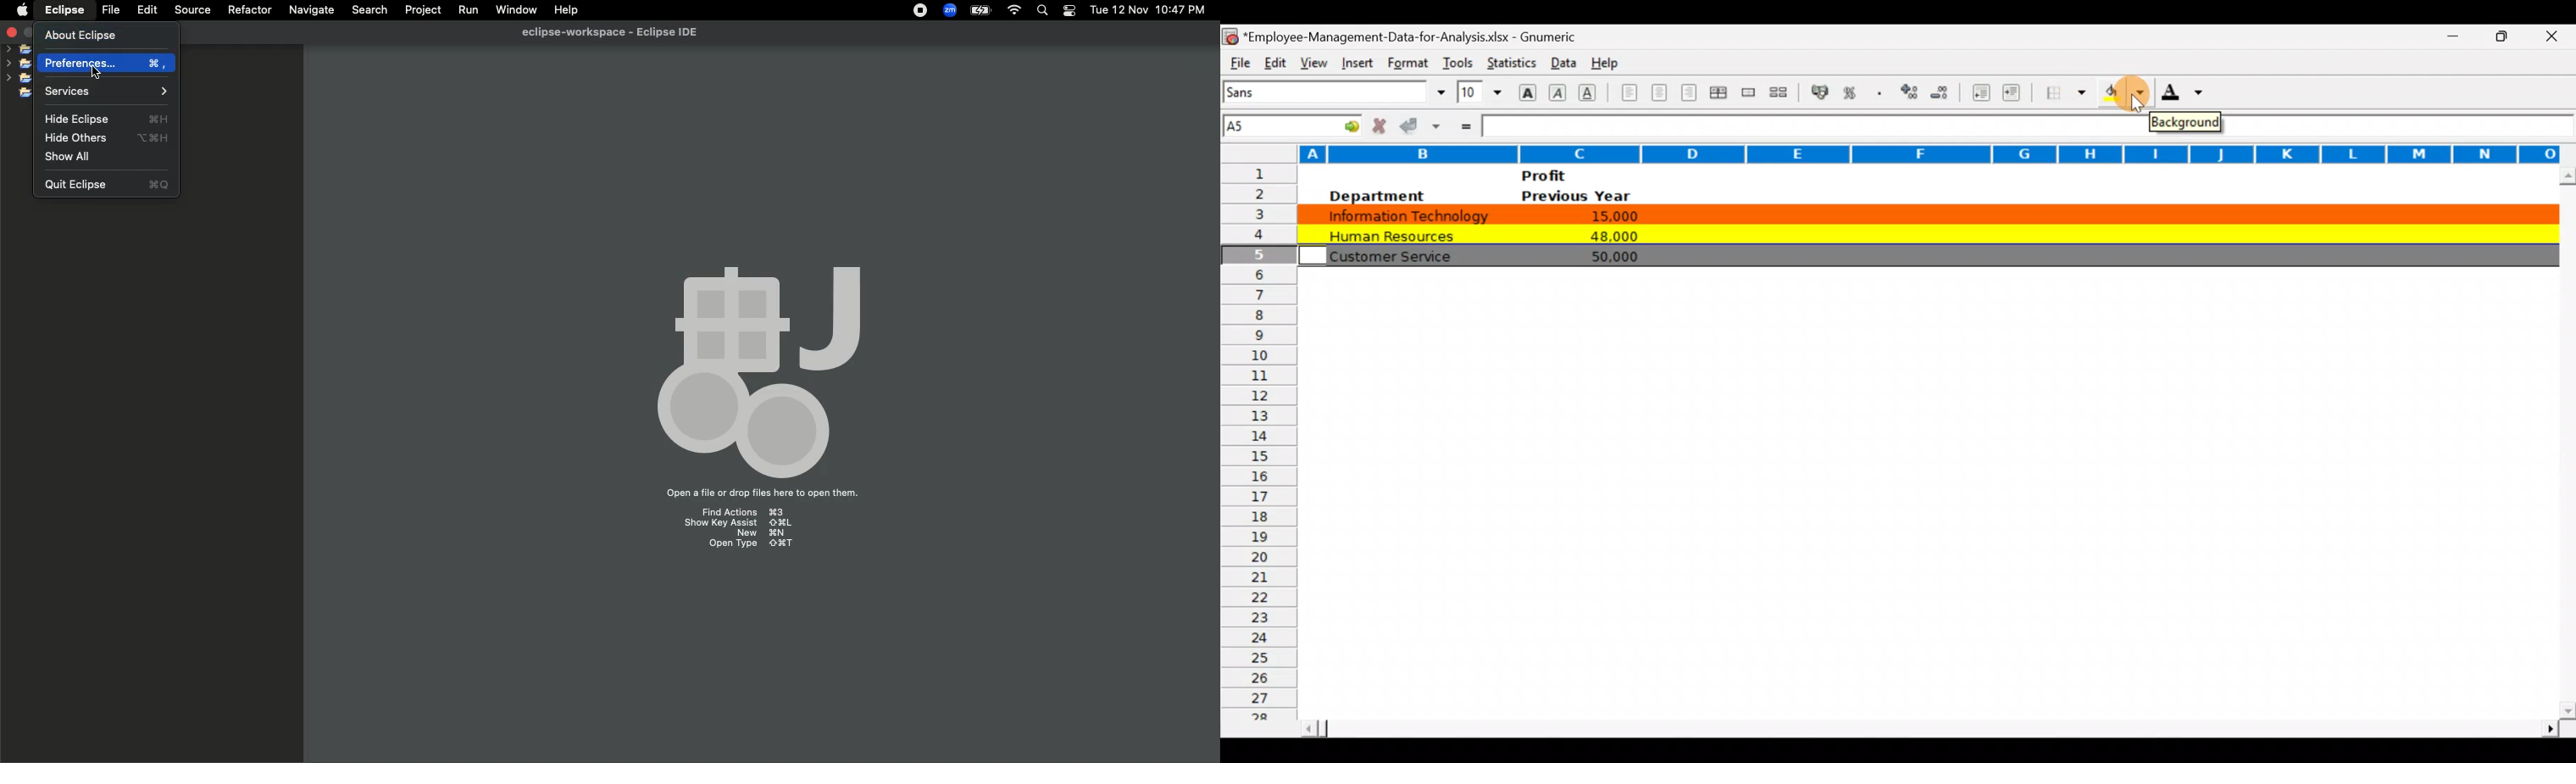 This screenshot has width=2576, height=784. What do you see at coordinates (12, 30) in the screenshot?
I see `Close` at bounding box center [12, 30].